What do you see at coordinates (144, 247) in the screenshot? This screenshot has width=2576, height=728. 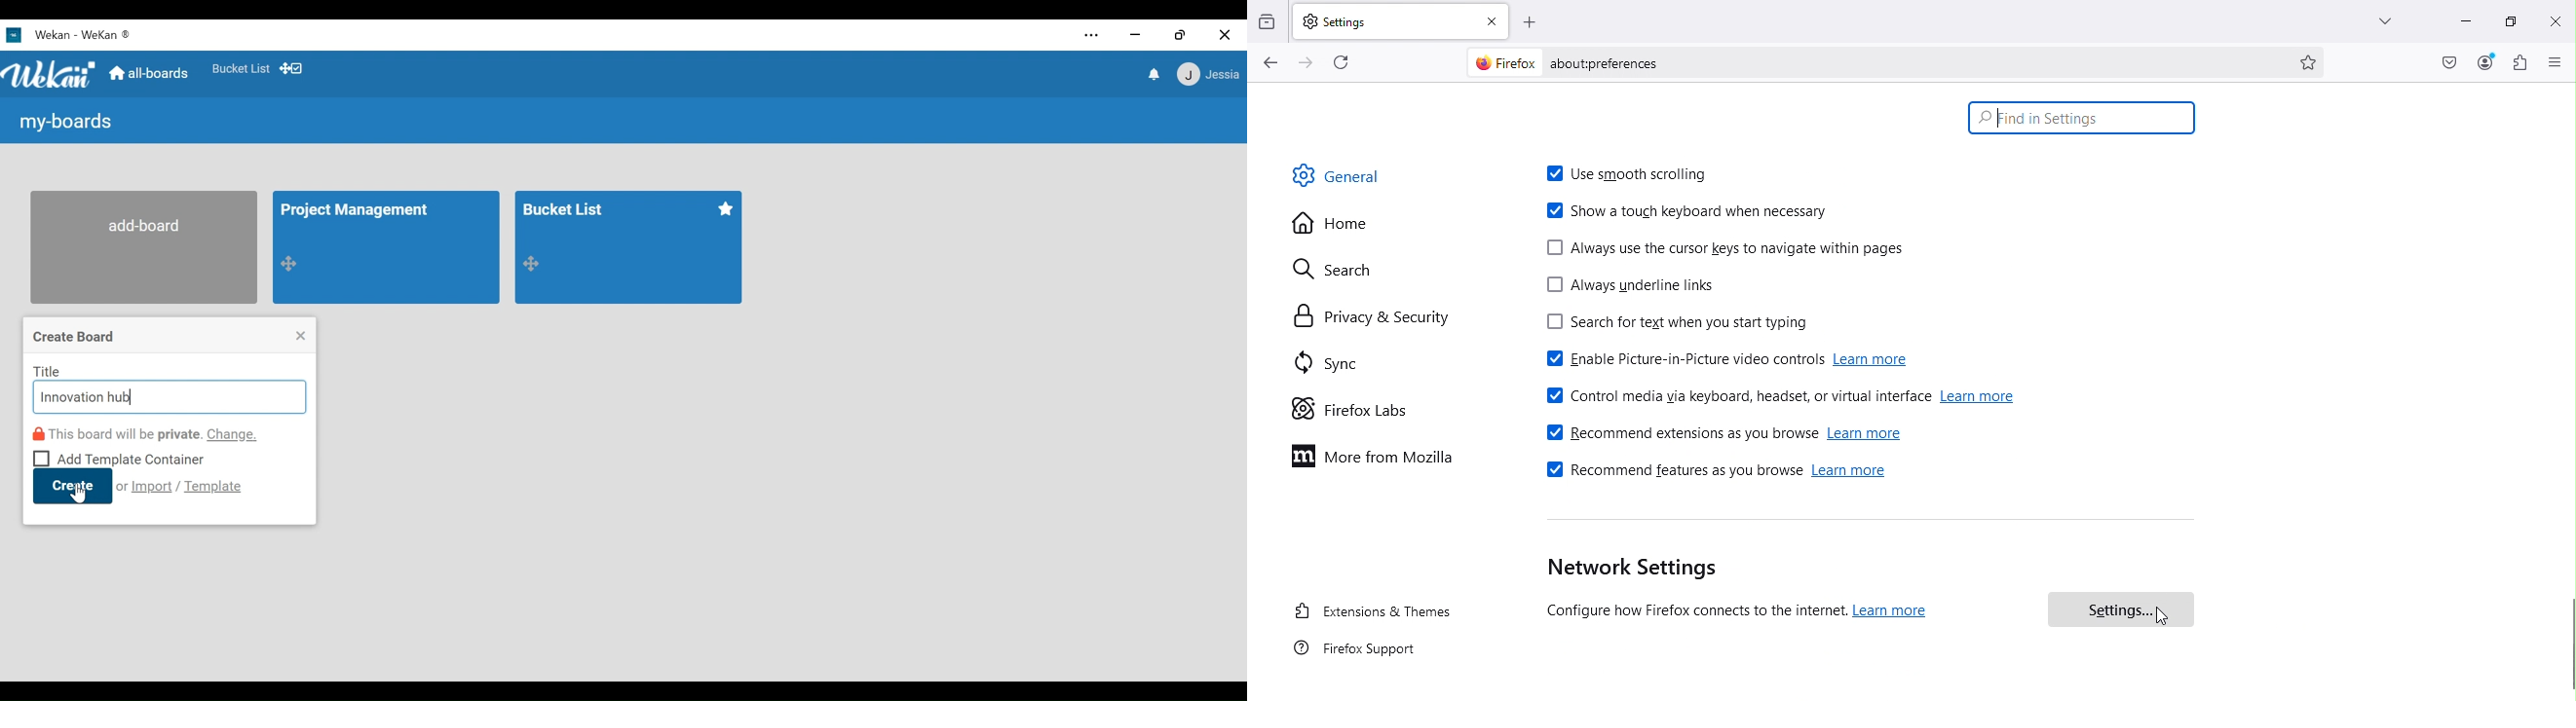 I see `Add Board` at bounding box center [144, 247].